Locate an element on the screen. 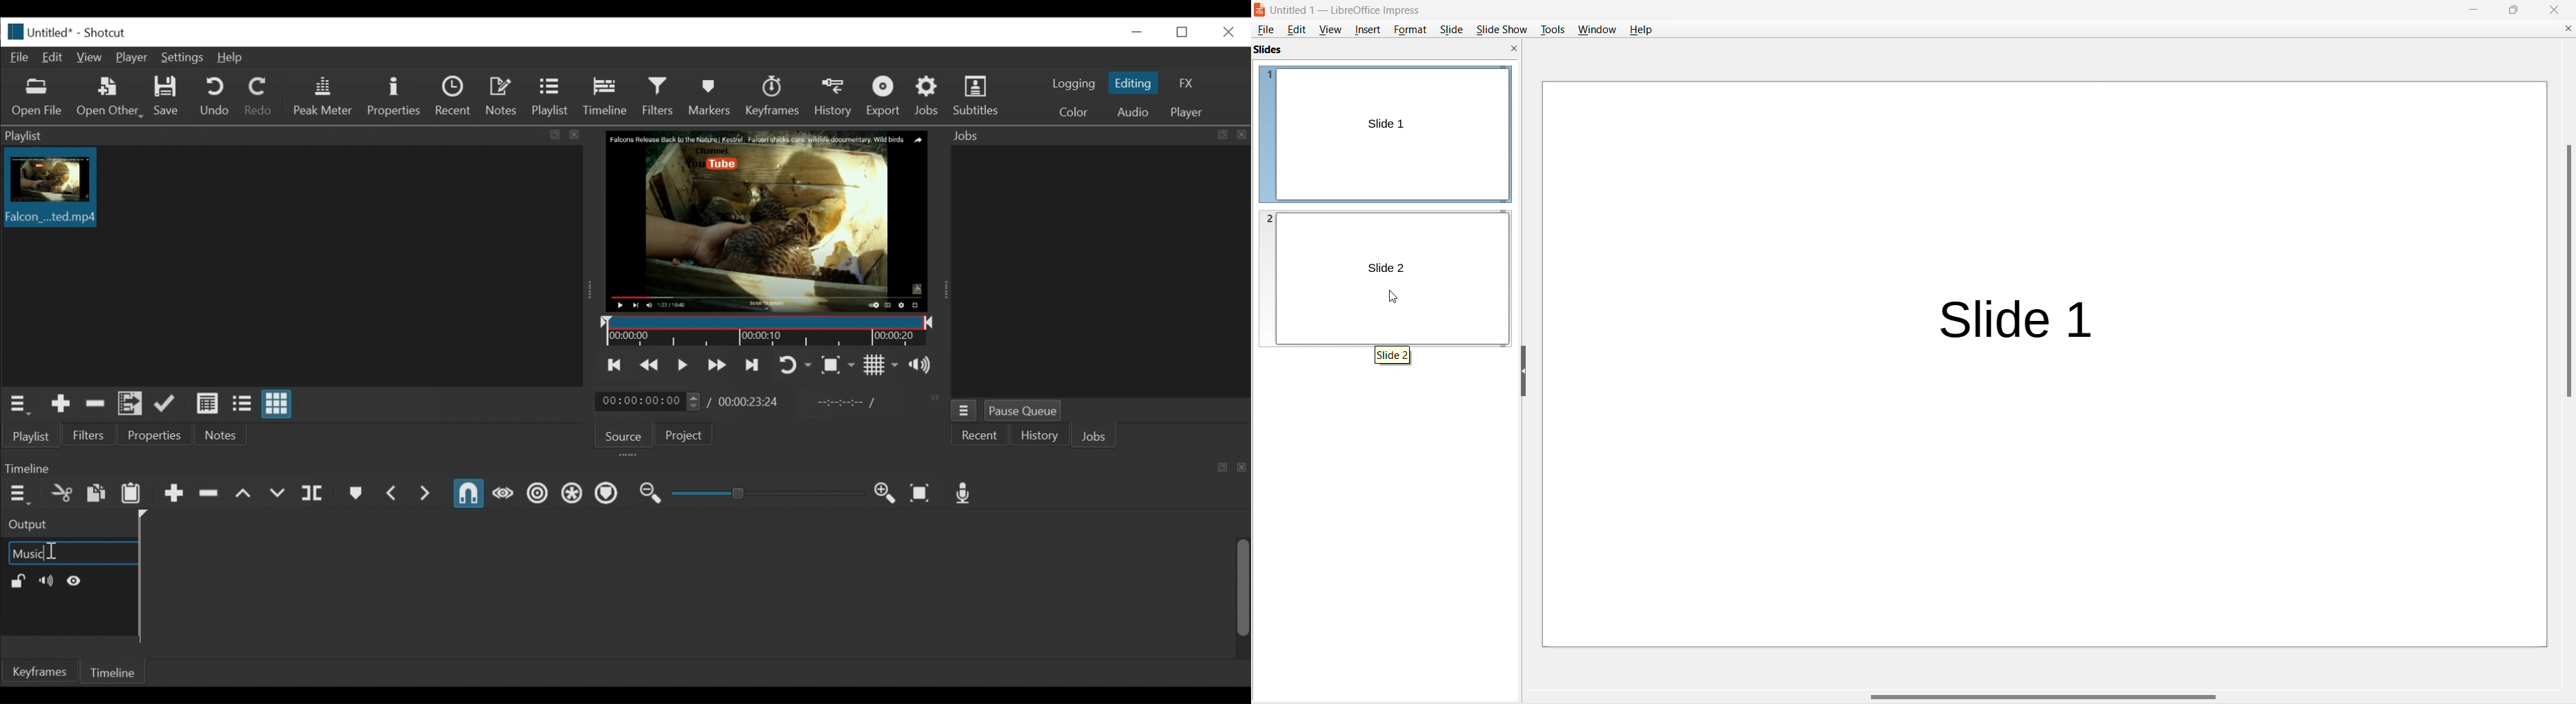 This screenshot has width=2576, height=728. History is located at coordinates (1038, 435).